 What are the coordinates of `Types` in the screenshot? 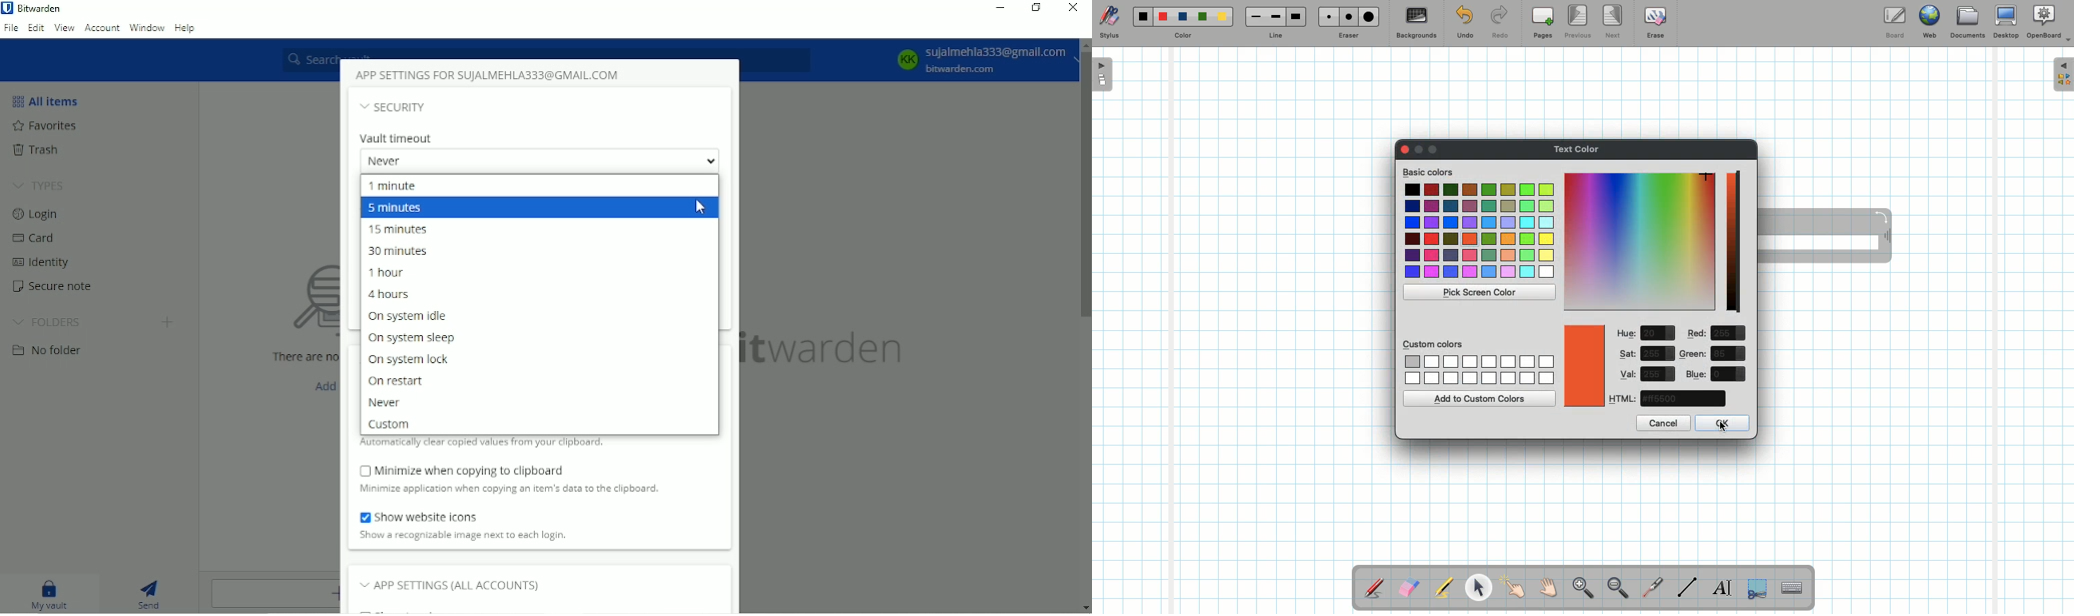 It's located at (39, 186).